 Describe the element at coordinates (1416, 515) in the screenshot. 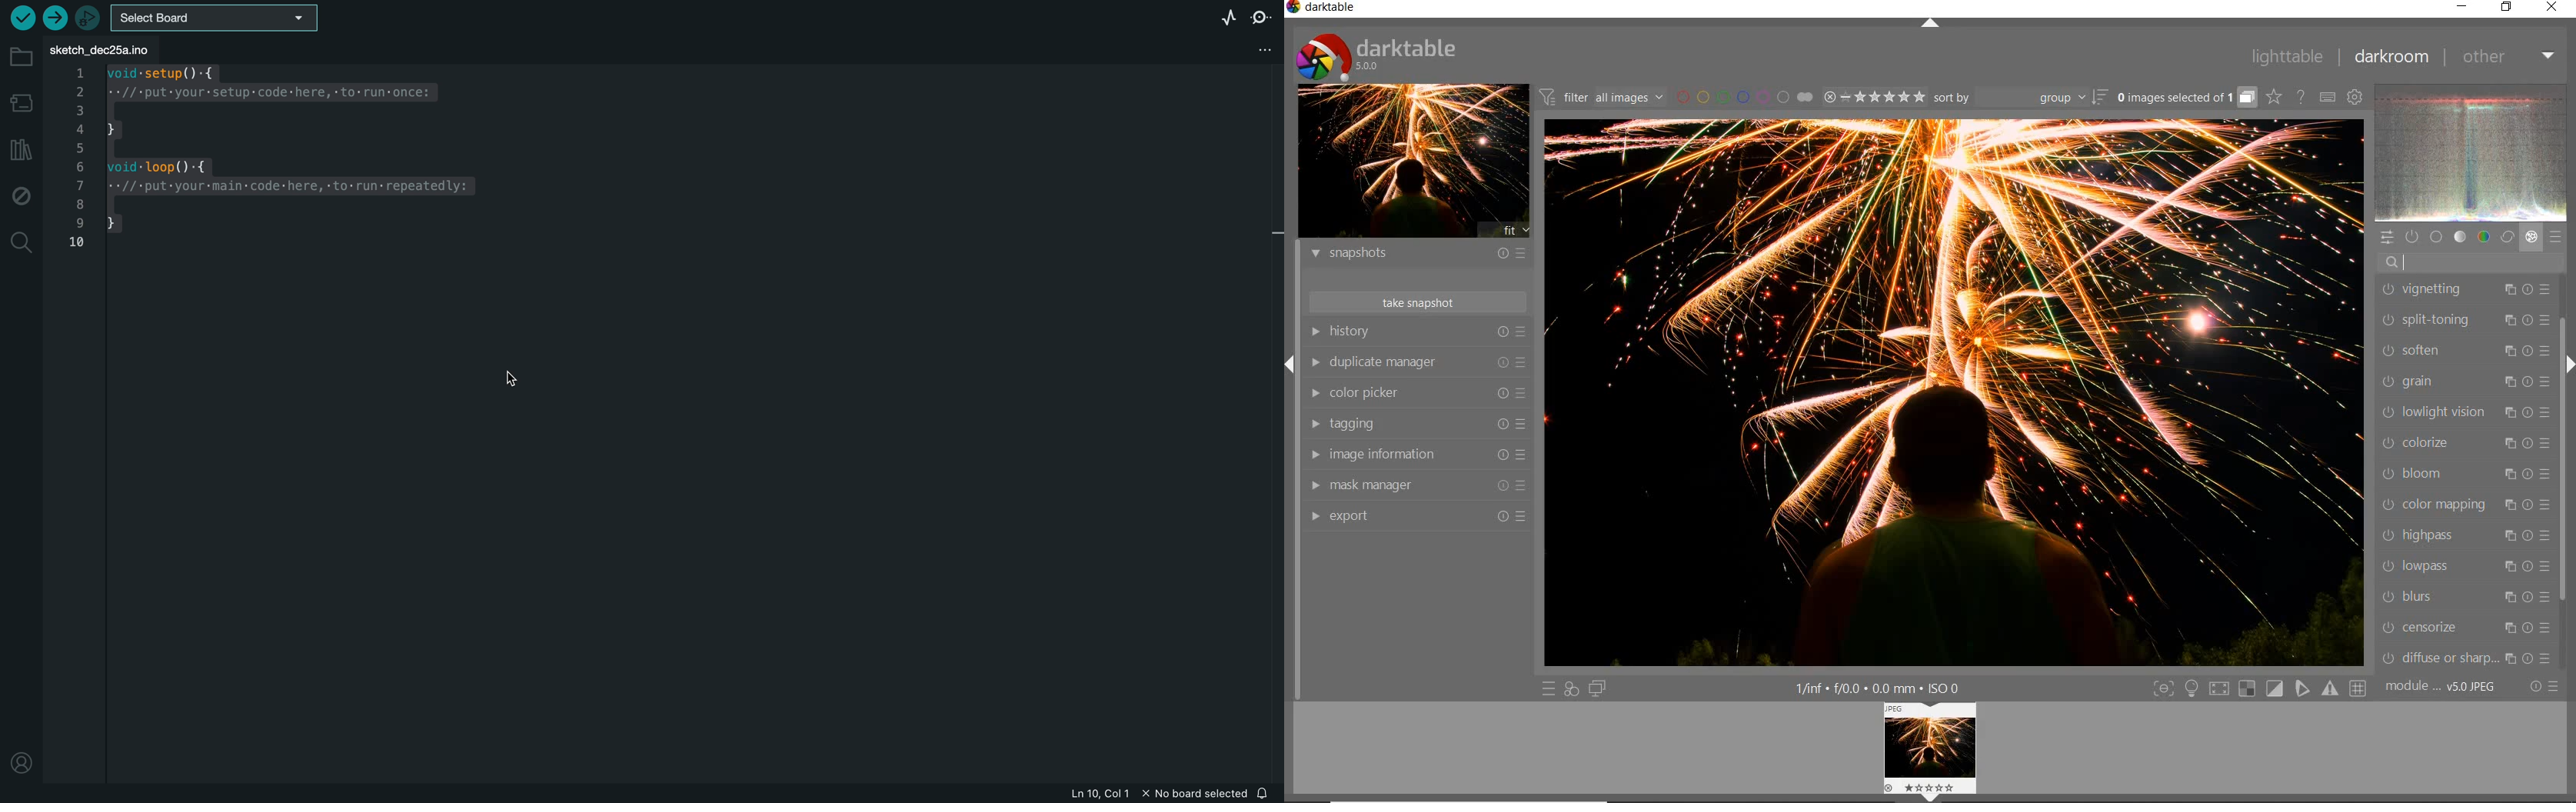

I see `export` at that location.